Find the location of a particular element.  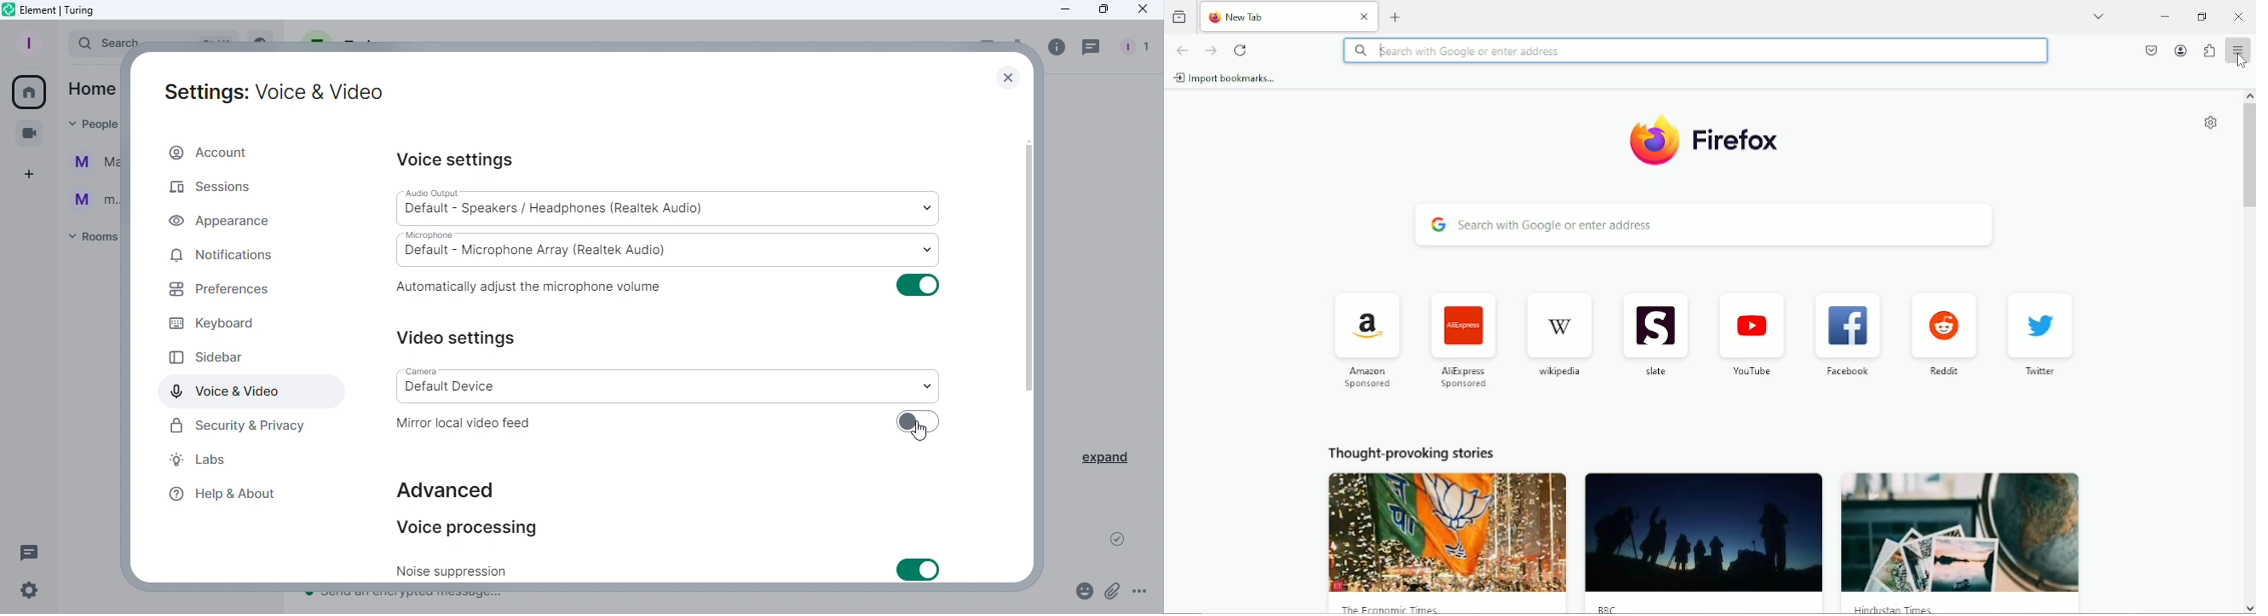

Advanced is located at coordinates (452, 488).